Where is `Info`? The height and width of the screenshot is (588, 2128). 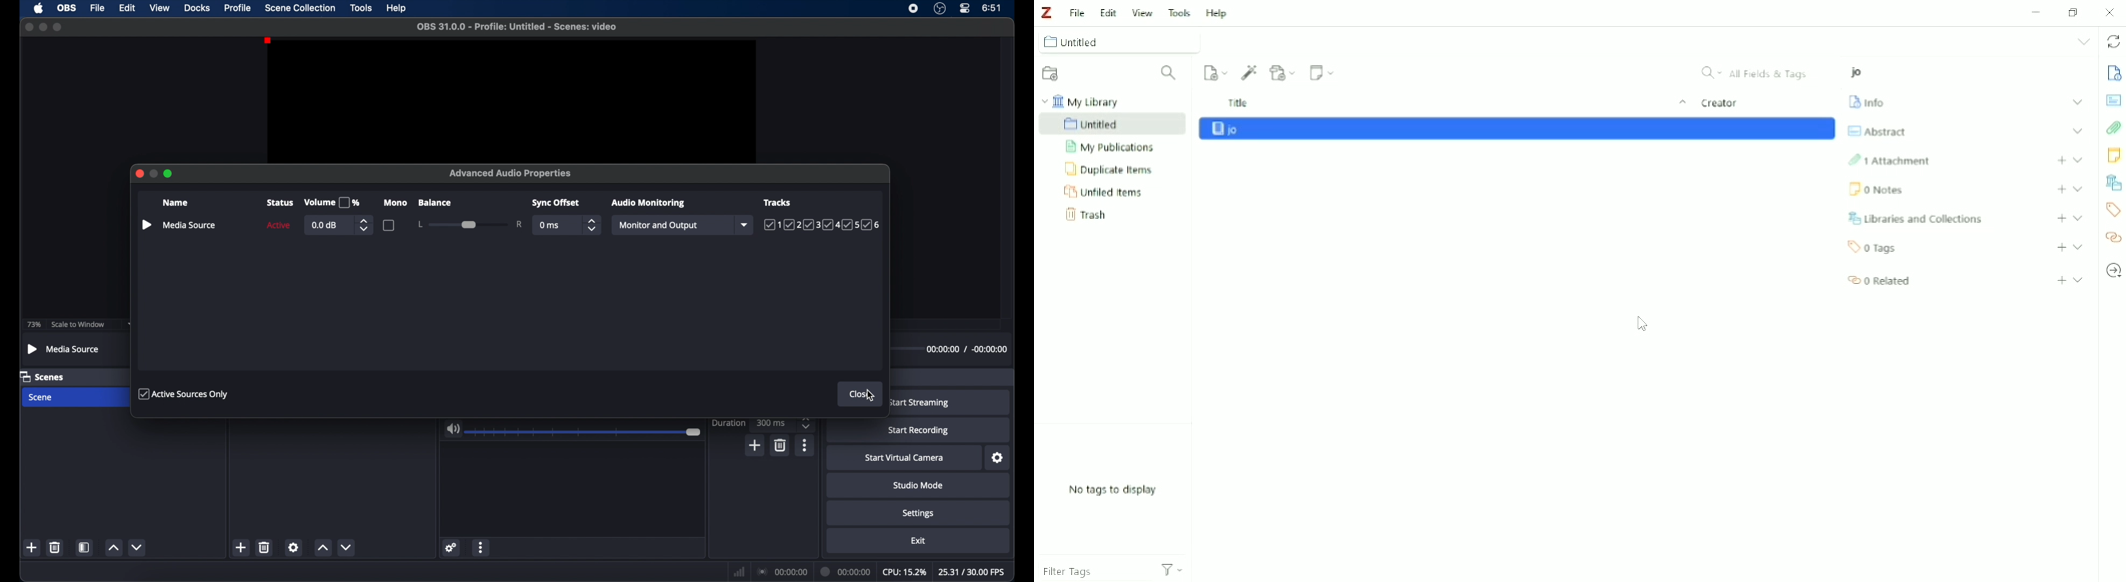
Info is located at coordinates (2092, 72).